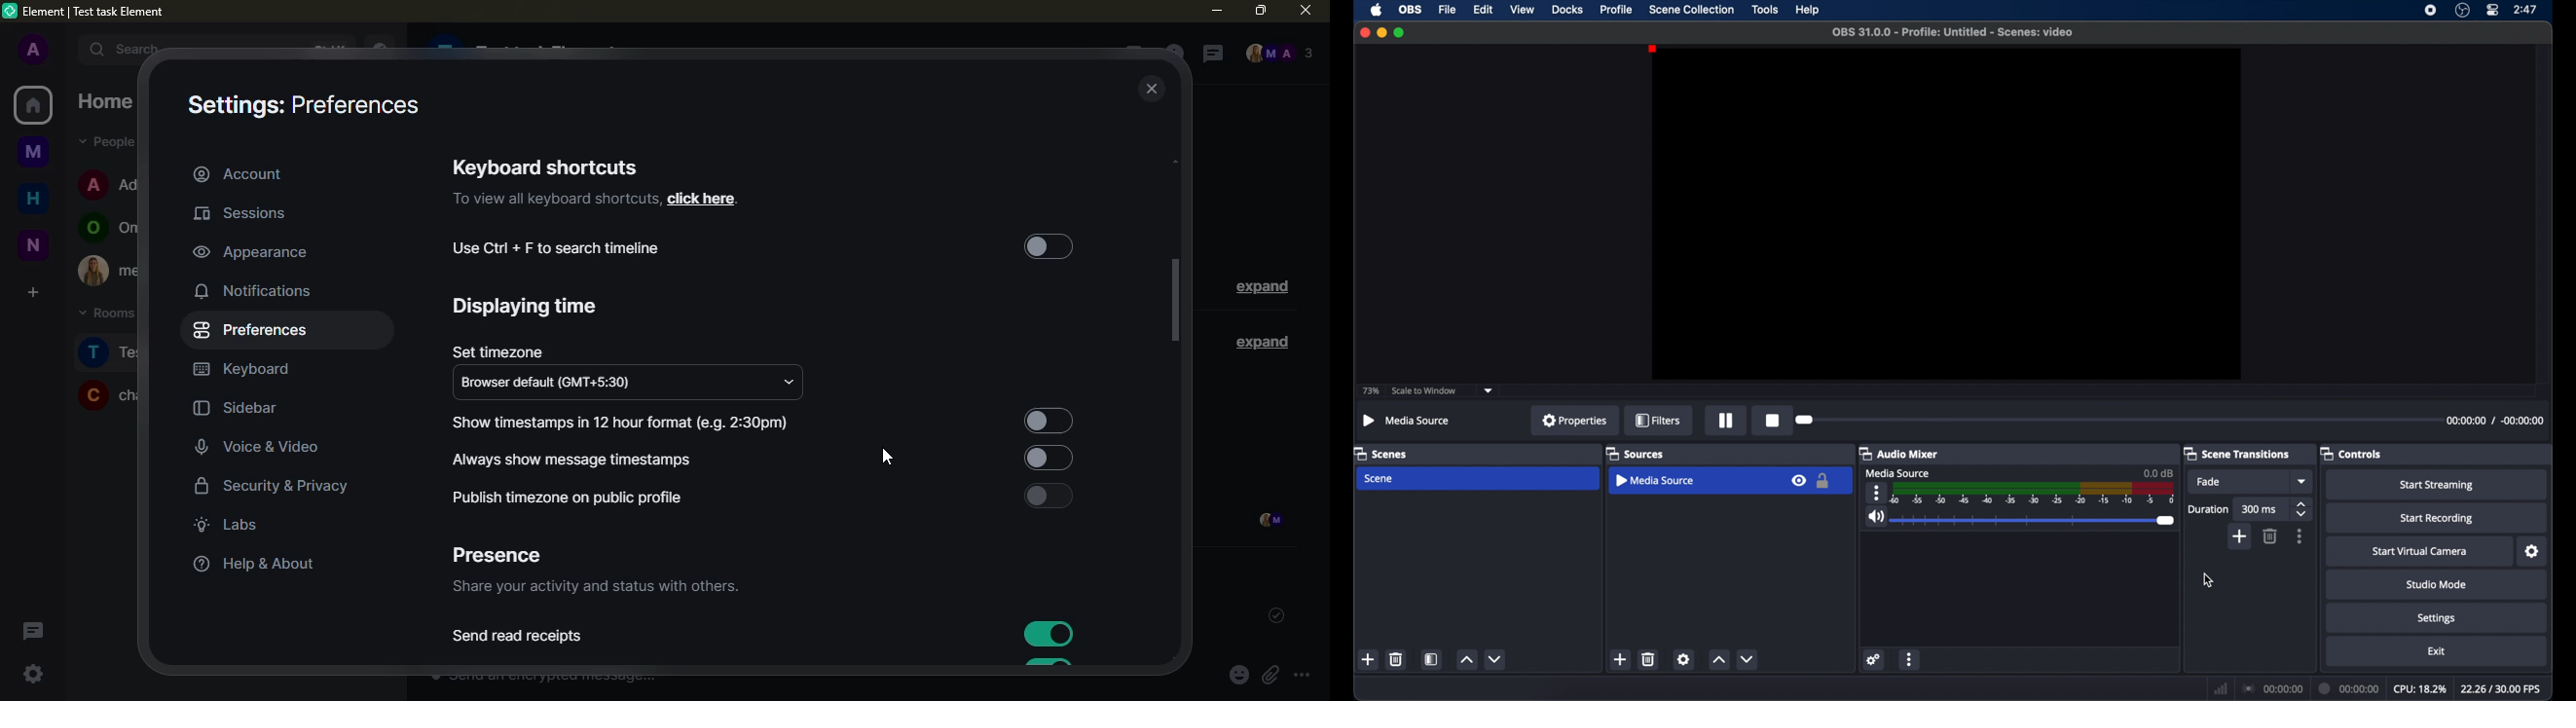  Describe the element at coordinates (1153, 90) in the screenshot. I see `close` at that location.